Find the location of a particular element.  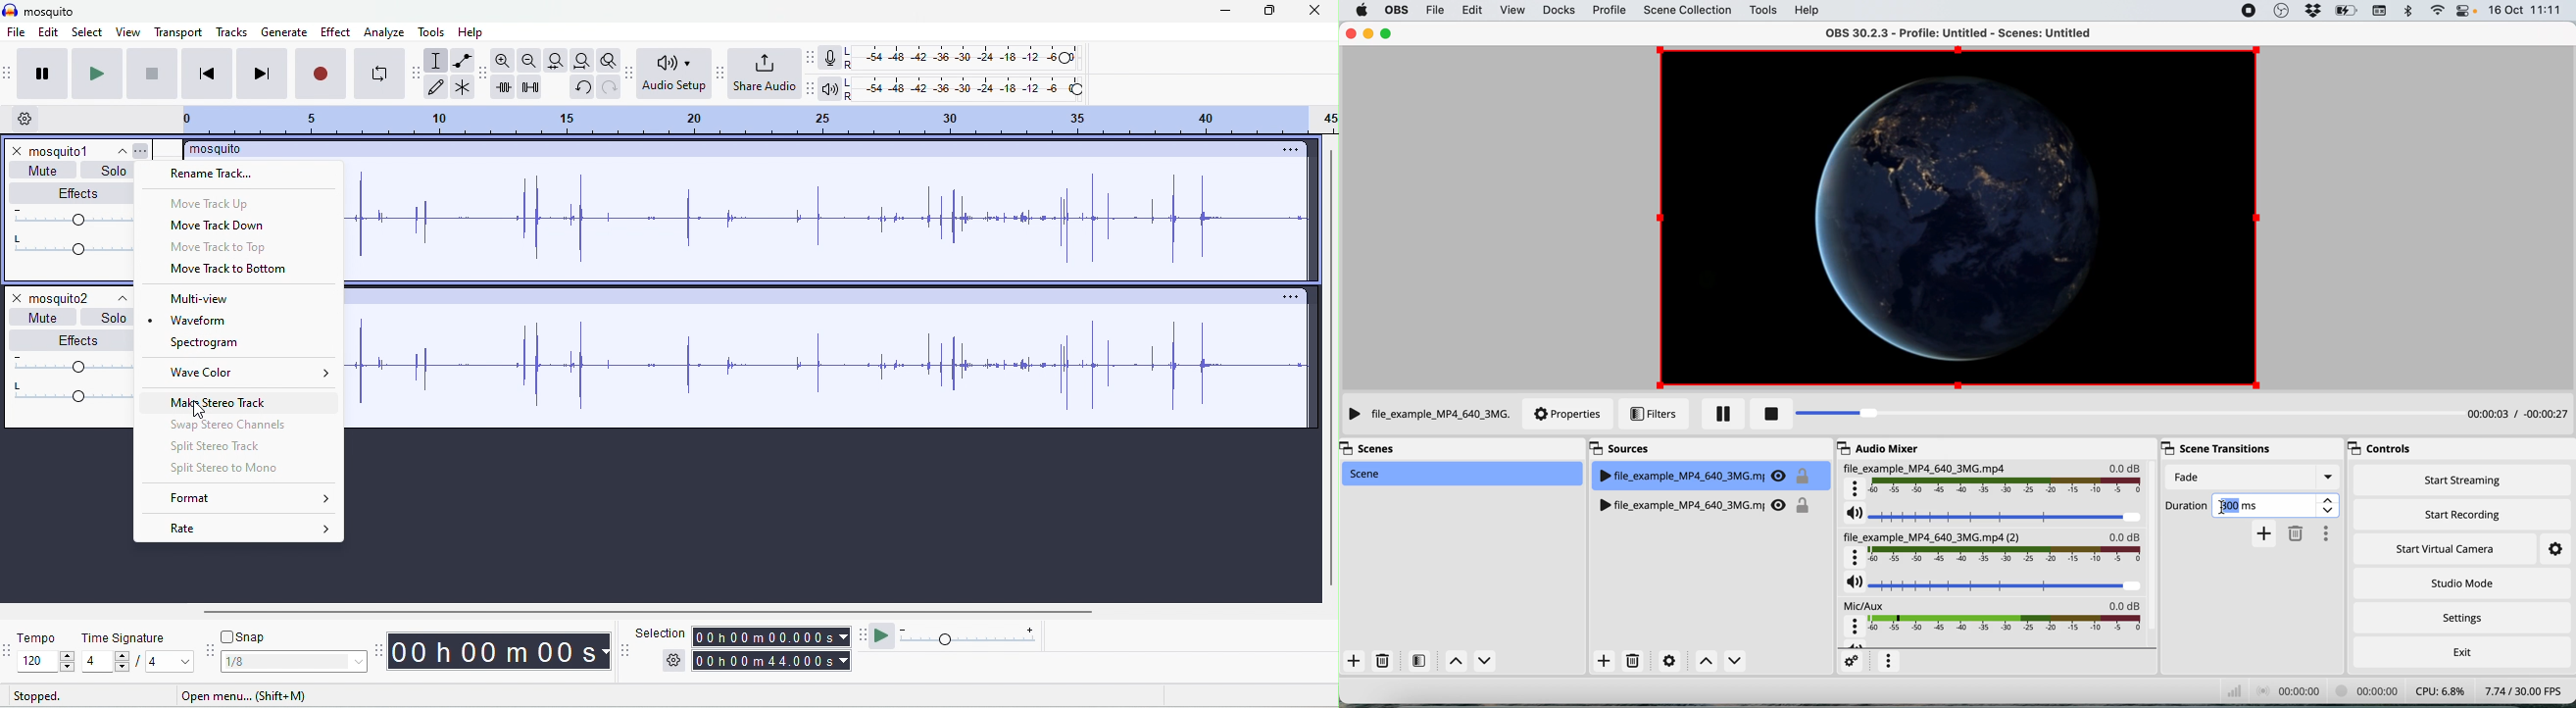

network is located at coordinates (2222, 690).